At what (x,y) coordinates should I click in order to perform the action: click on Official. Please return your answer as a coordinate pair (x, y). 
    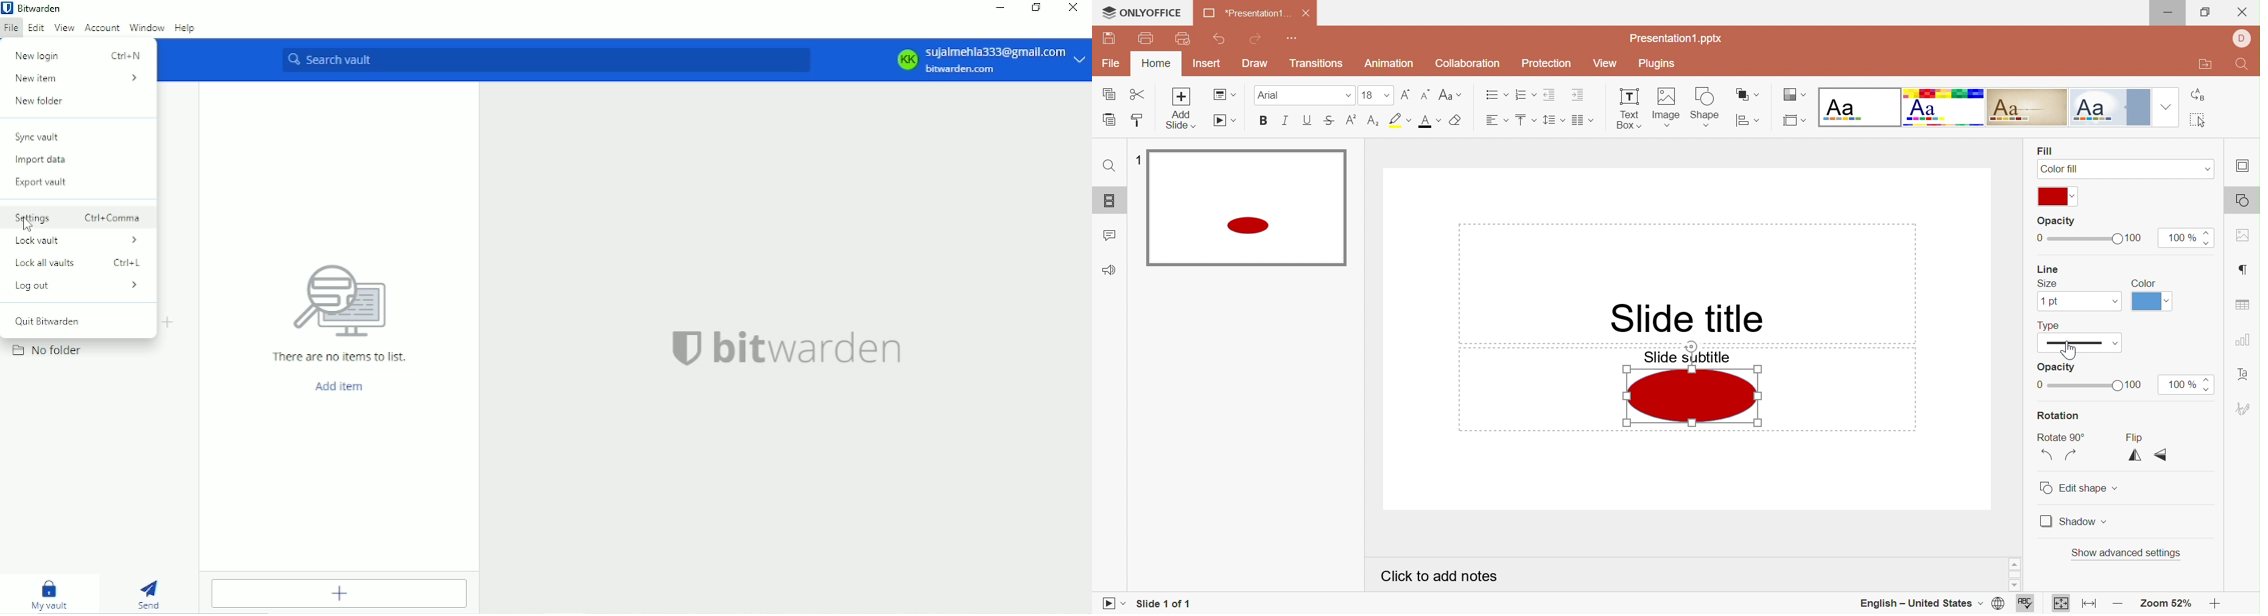
    Looking at the image, I should click on (2113, 108).